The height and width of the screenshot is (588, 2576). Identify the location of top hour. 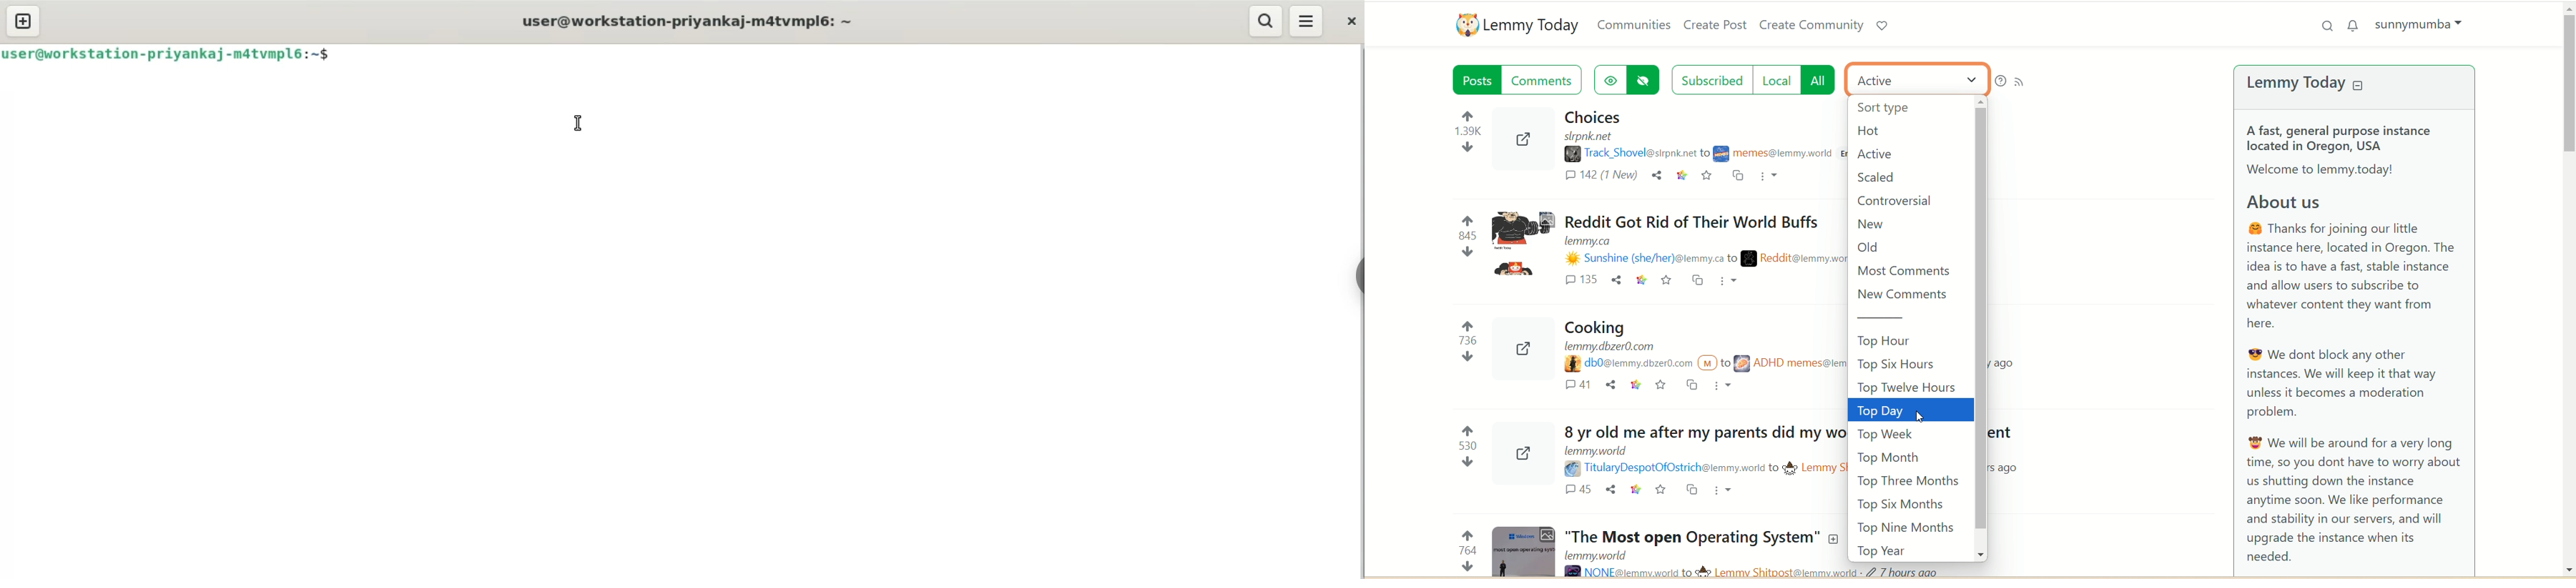
(1912, 341).